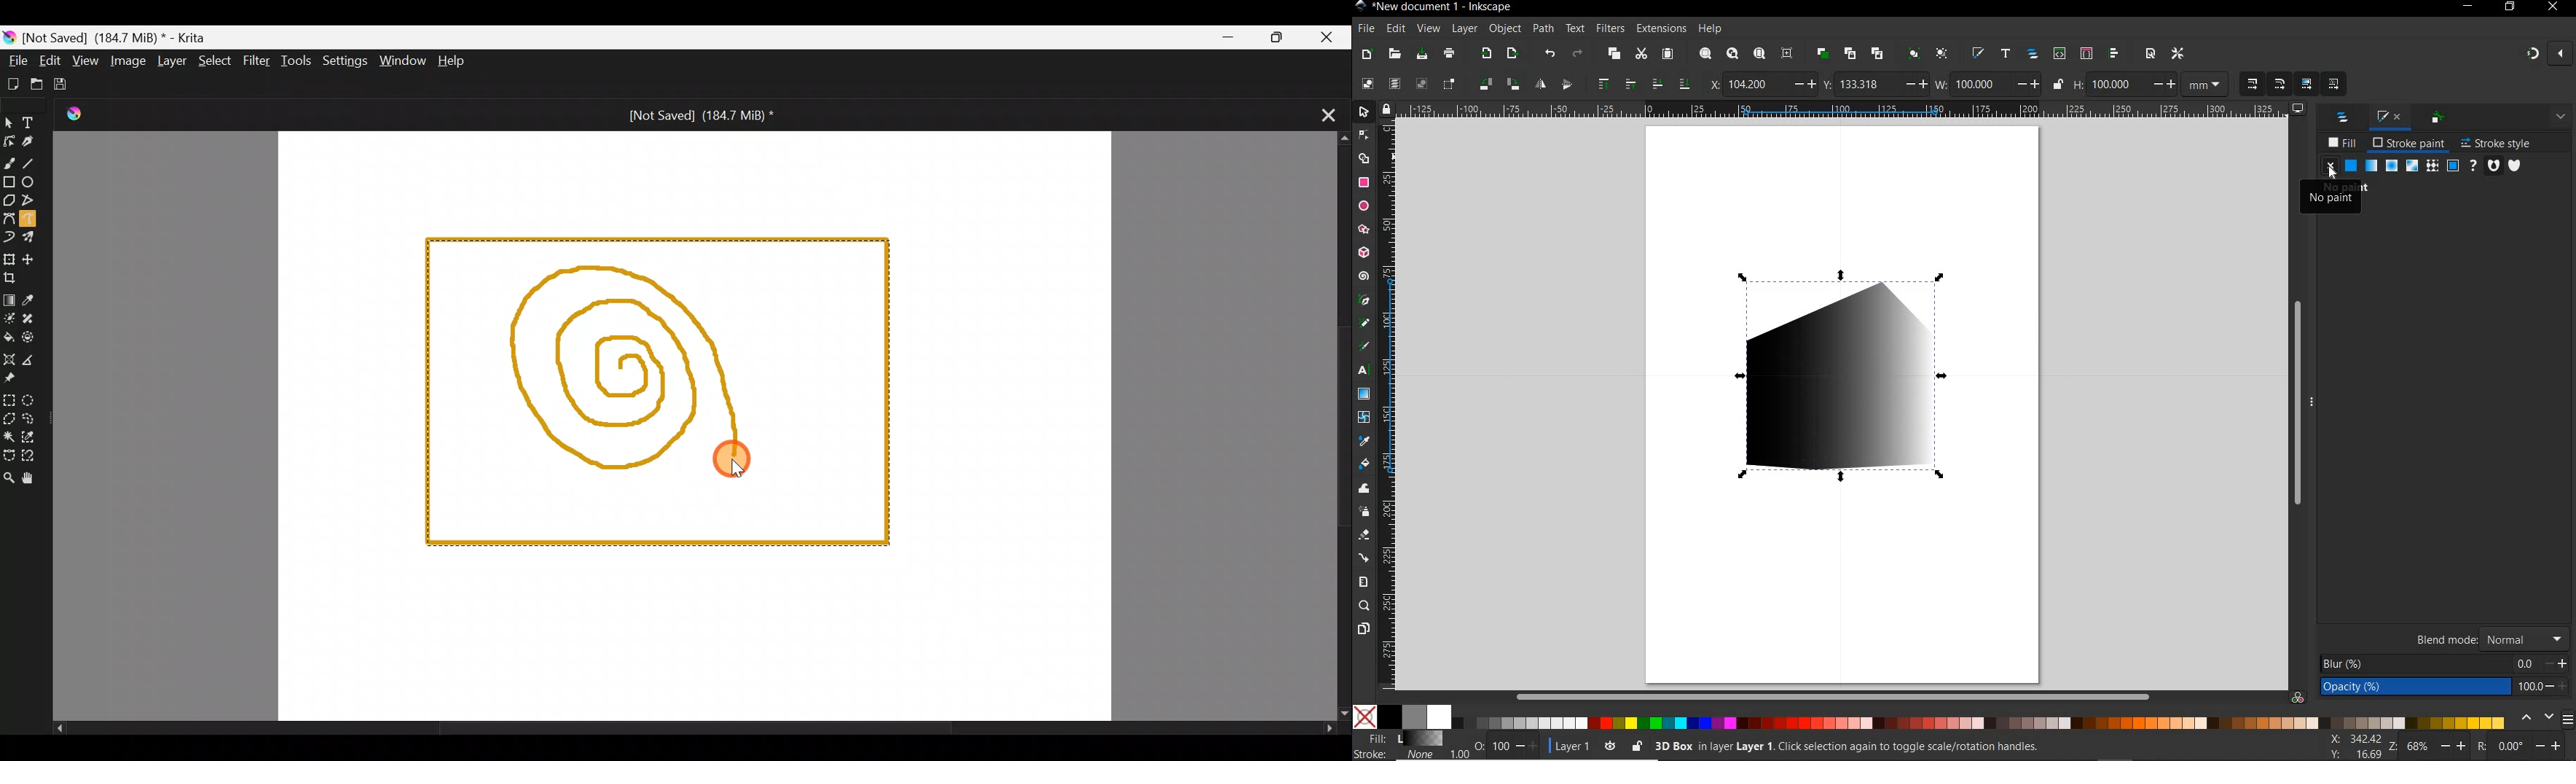 This screenshot has width=2576, height=784. I want to click on Select shapes, so click(10, 121).